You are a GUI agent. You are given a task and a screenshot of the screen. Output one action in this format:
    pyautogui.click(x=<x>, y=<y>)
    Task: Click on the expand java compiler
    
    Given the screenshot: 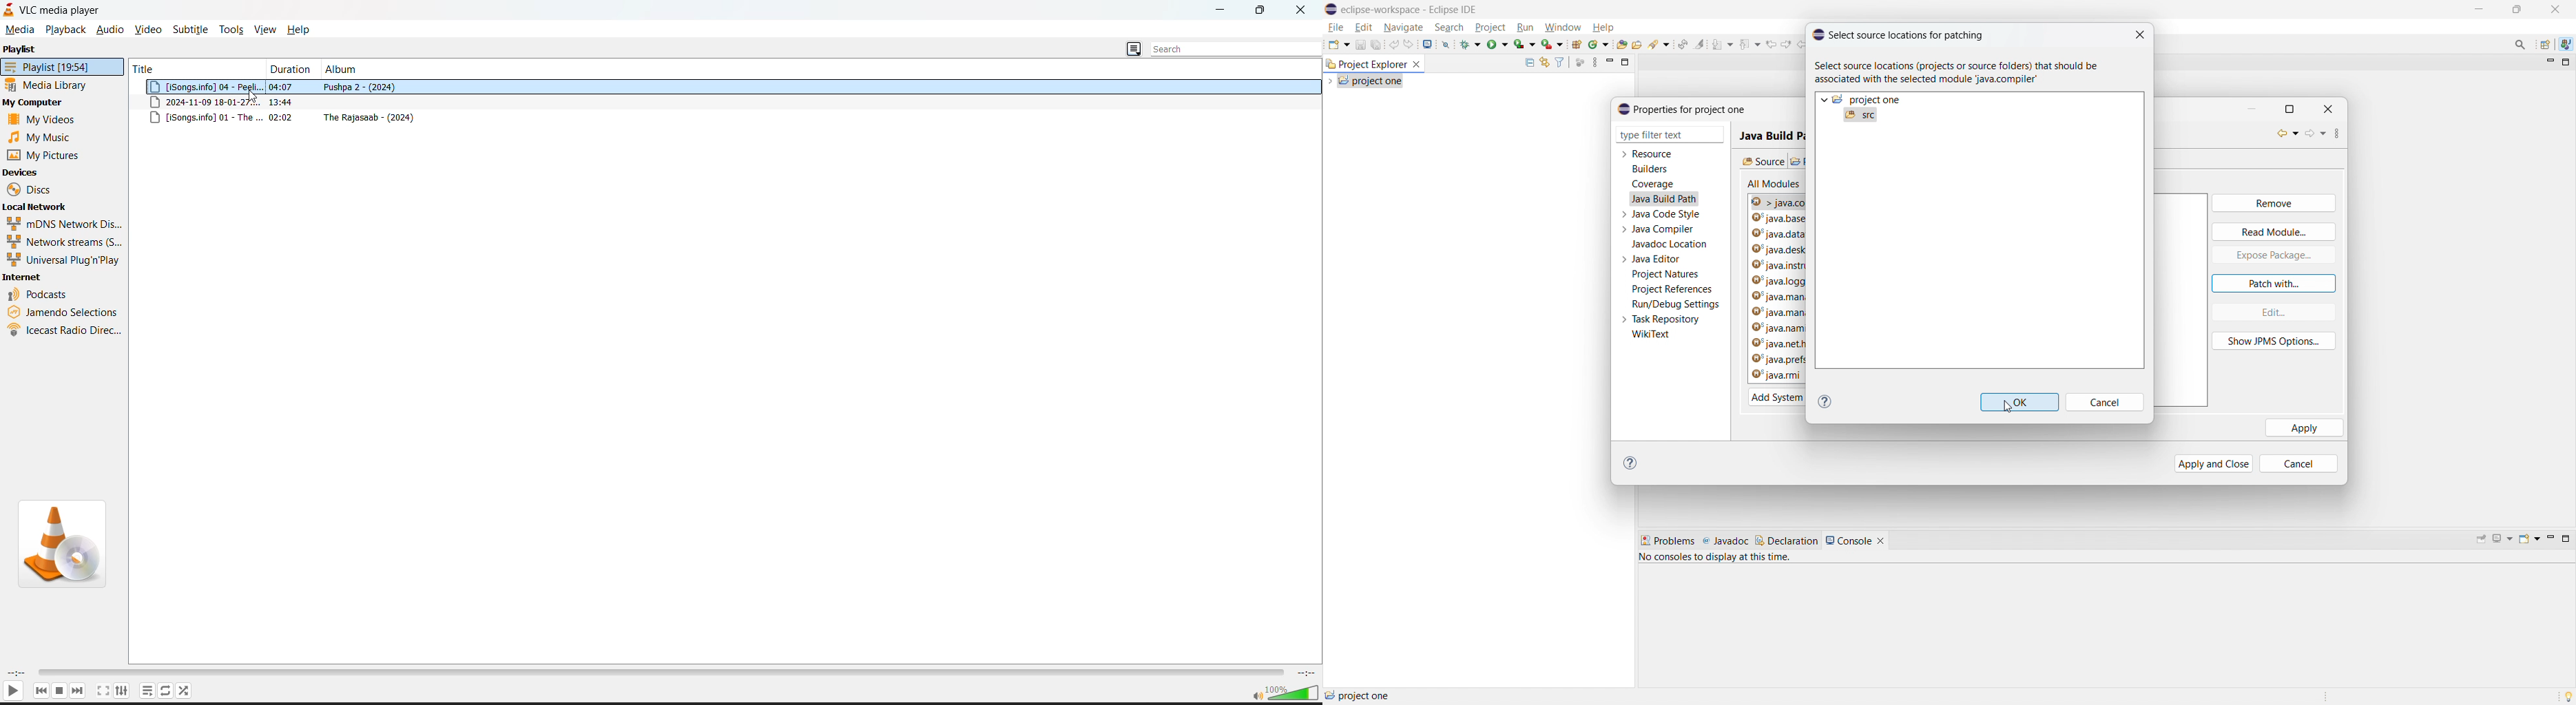 What is the action you would take?
    pyautogui.click(x=1623, y=229)
    